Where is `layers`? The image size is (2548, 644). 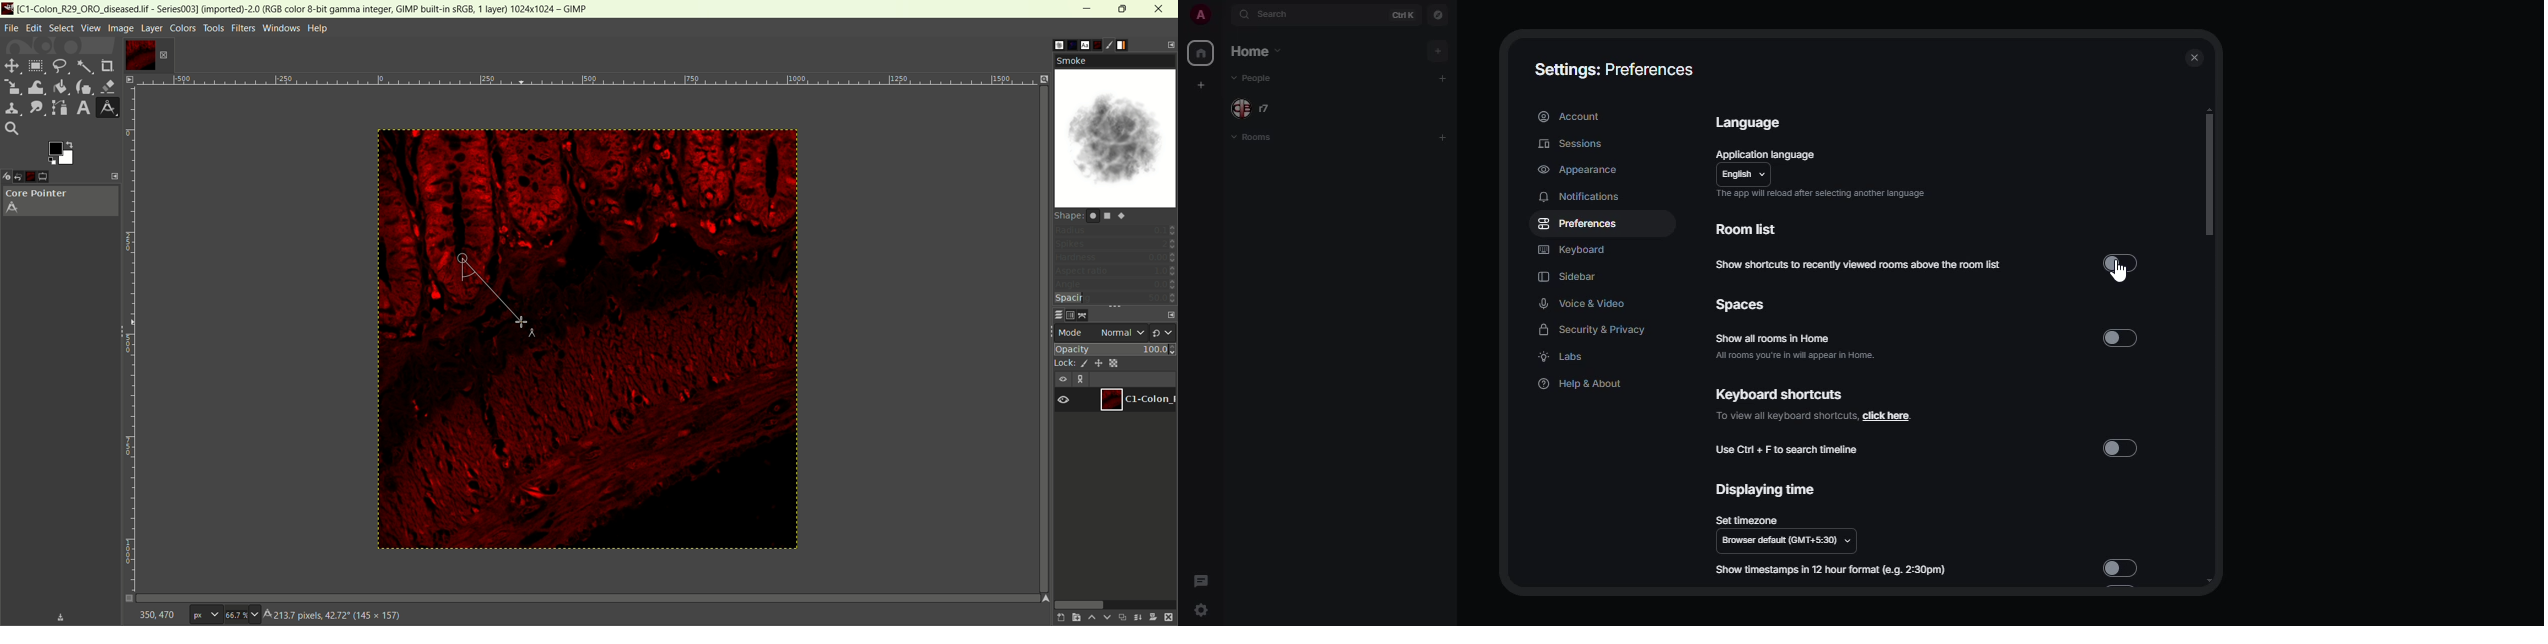 layers is located at coordinates (1054, 314).